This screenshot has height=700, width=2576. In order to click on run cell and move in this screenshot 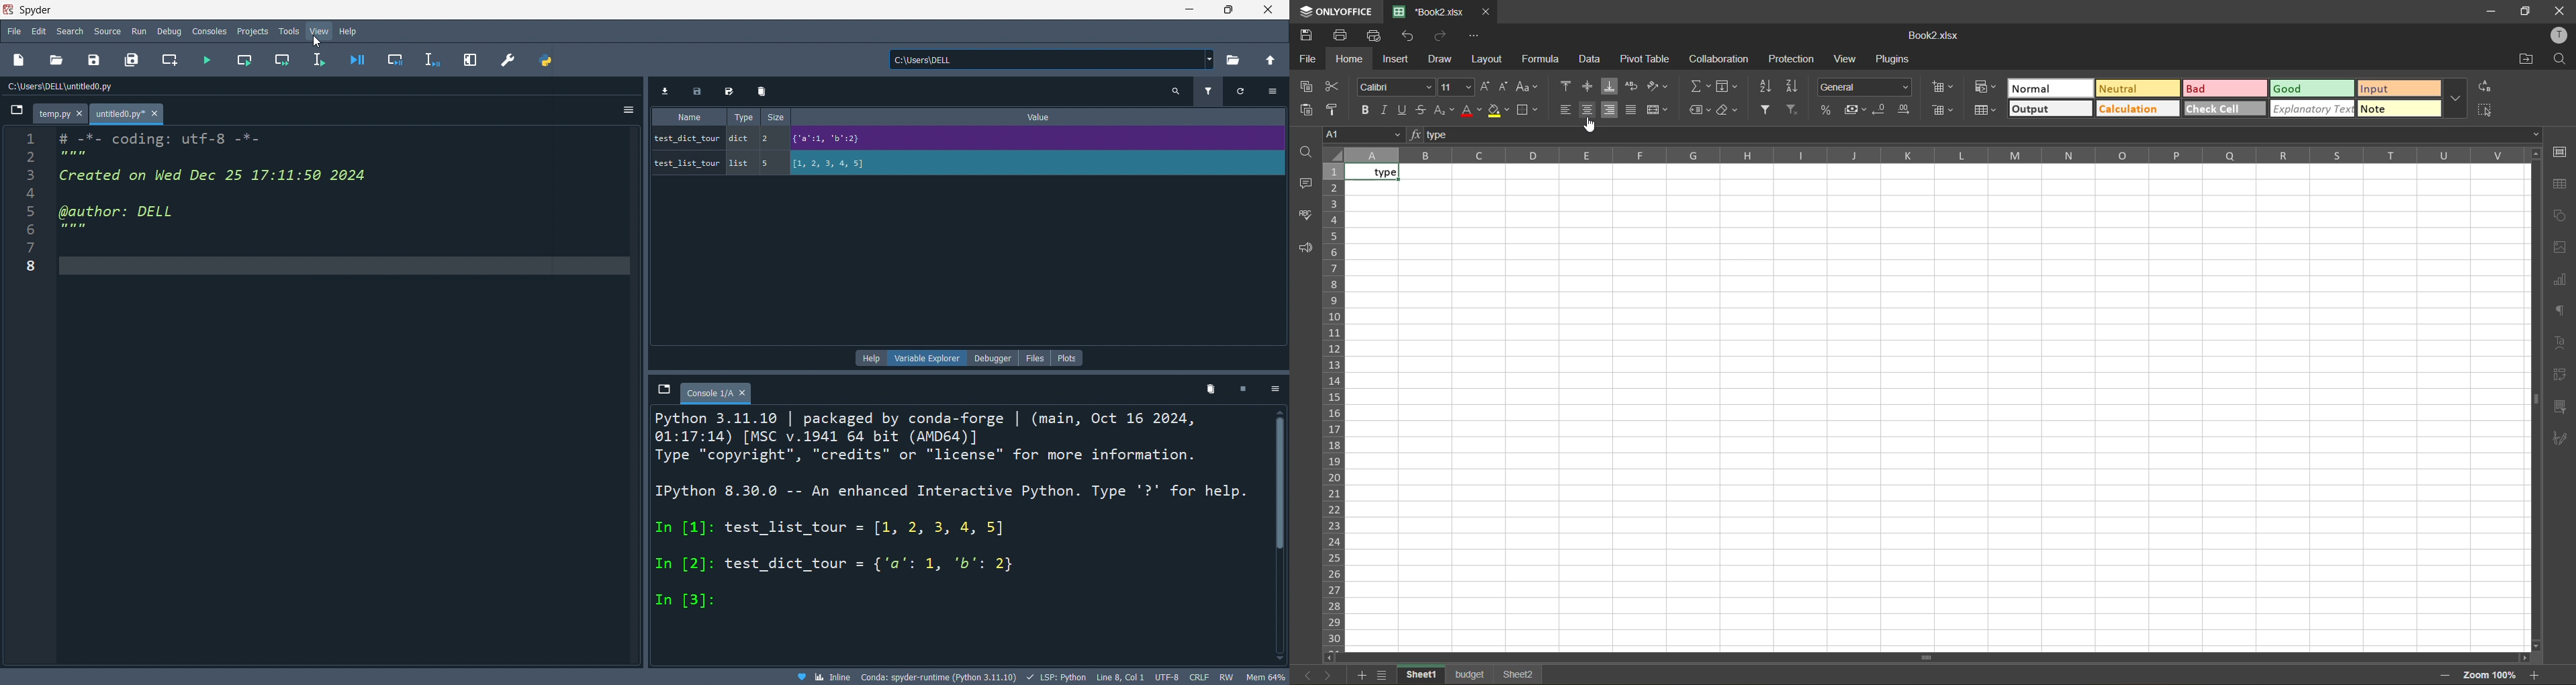, I will do `click(285, 60)`.